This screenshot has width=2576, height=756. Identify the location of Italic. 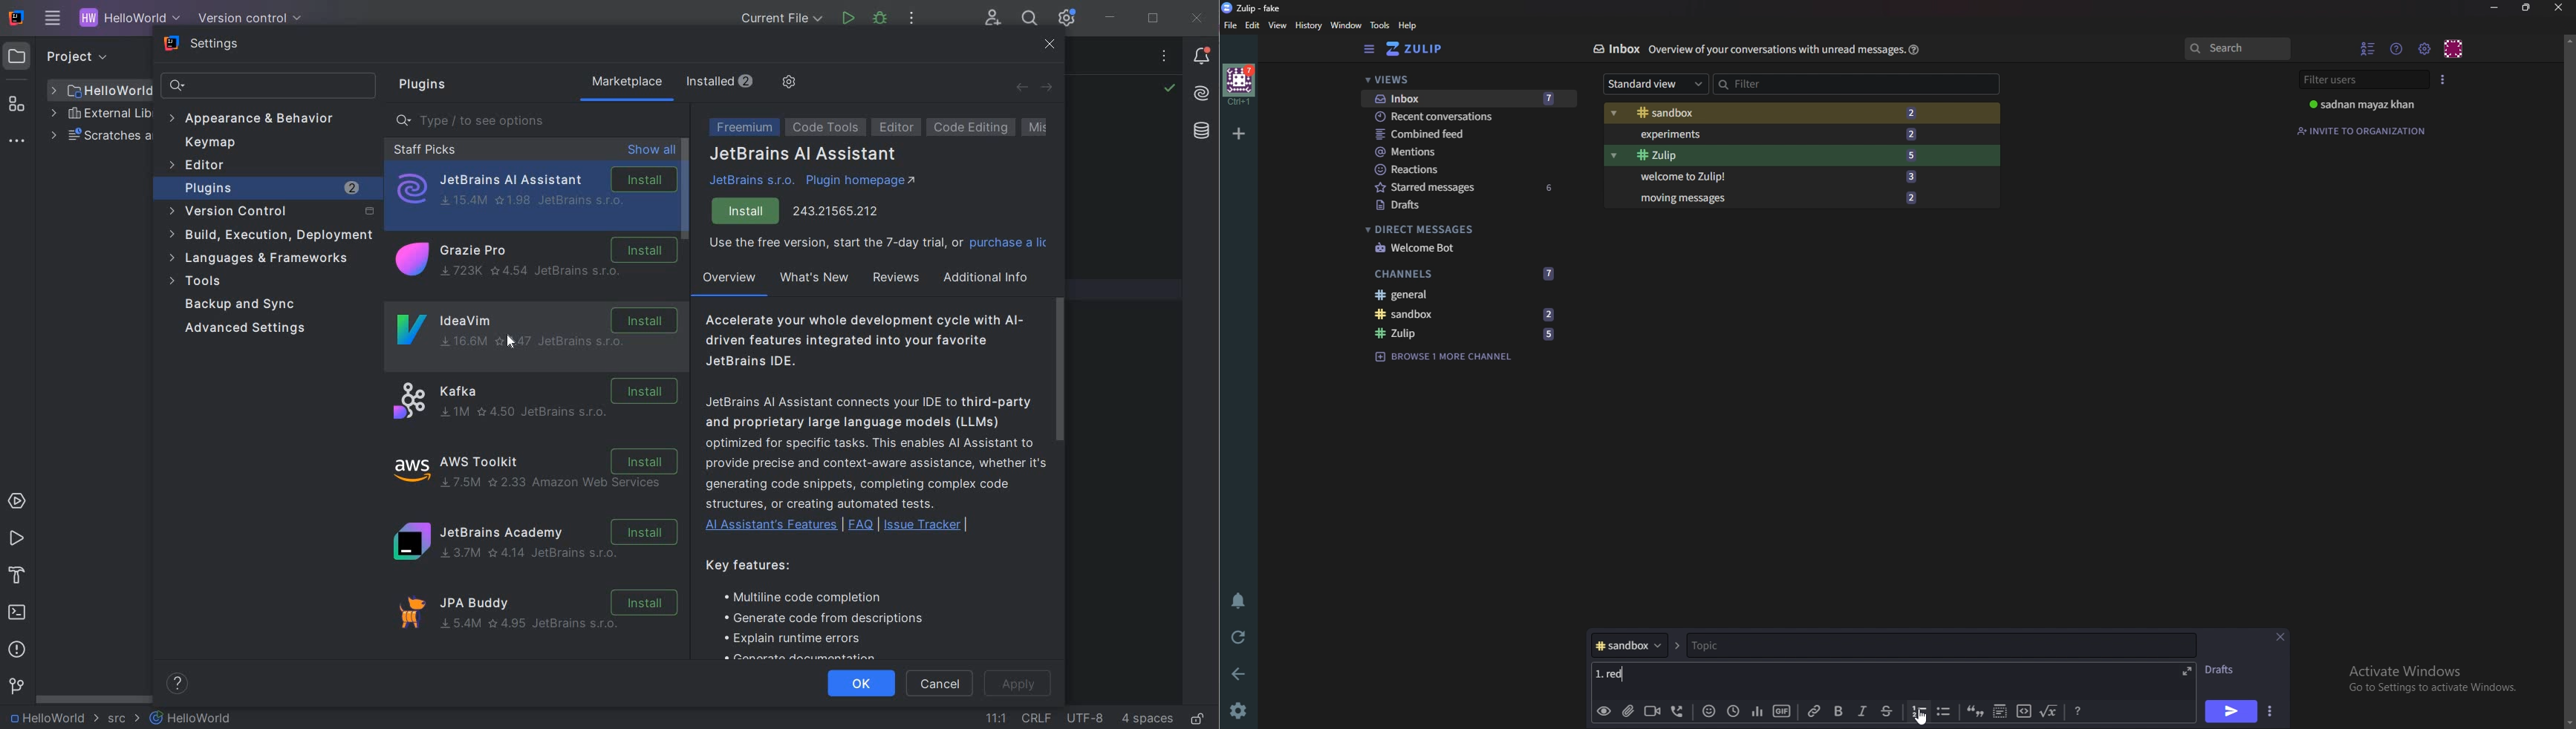
(1861, 713).